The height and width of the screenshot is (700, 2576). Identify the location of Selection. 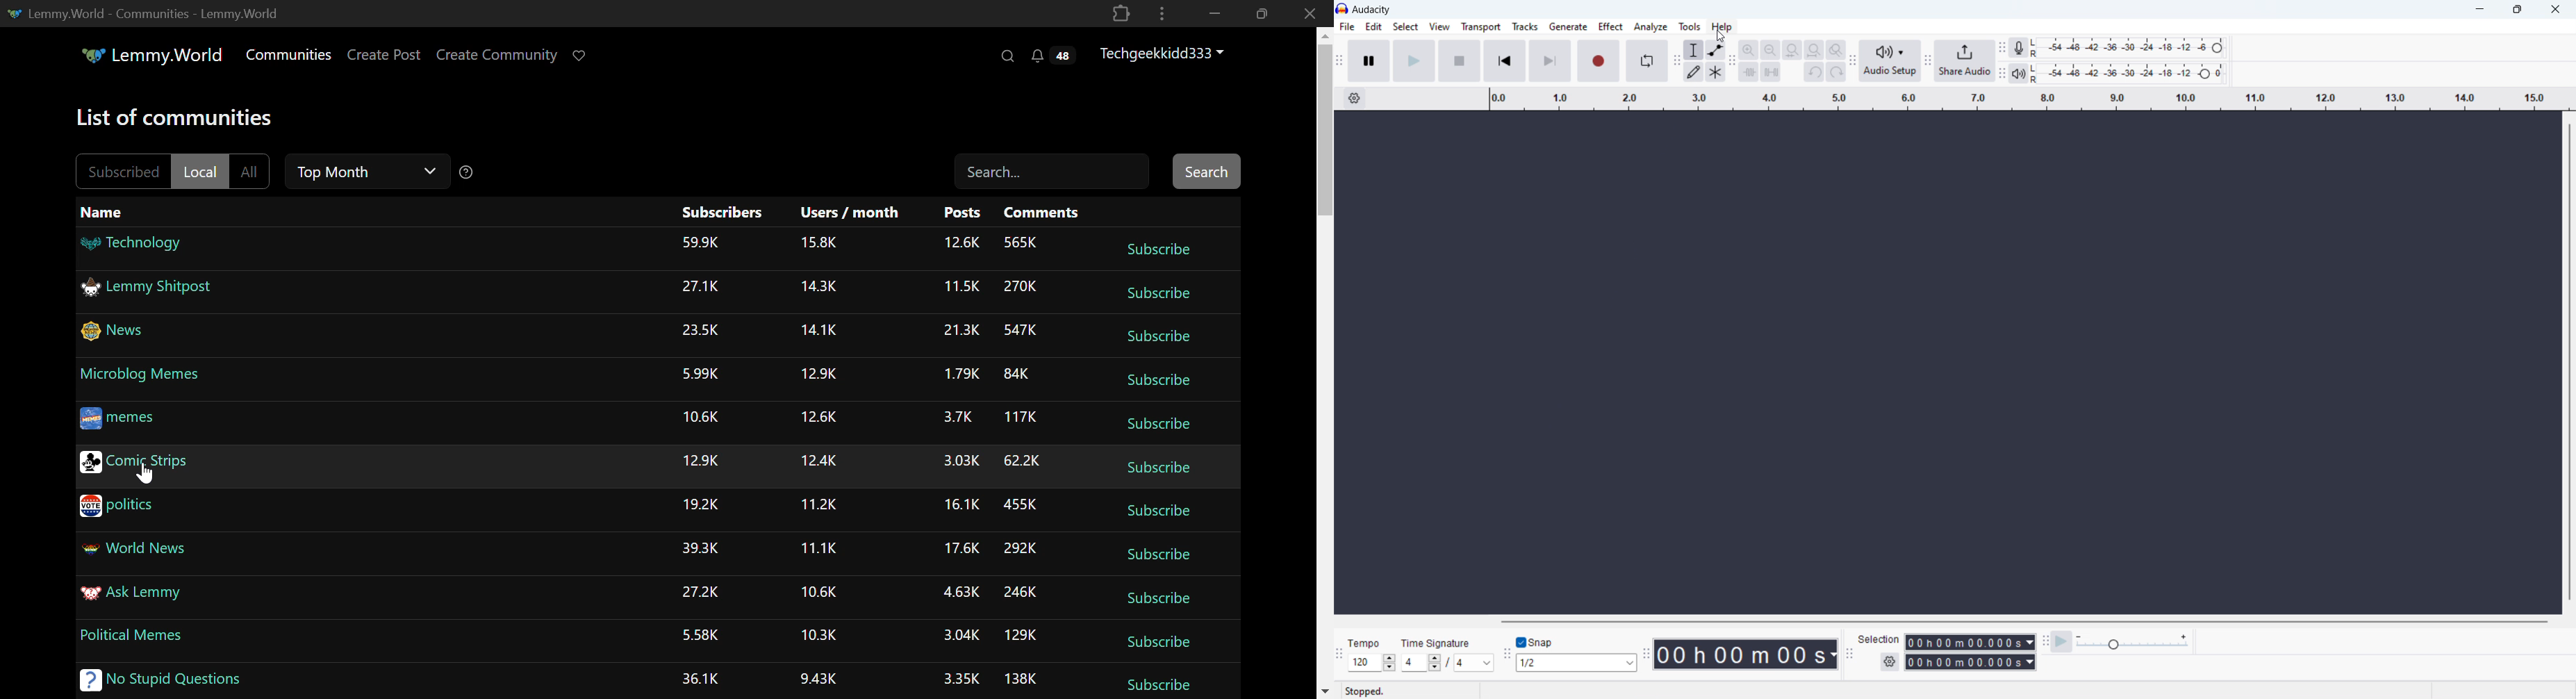
(1880, 639).